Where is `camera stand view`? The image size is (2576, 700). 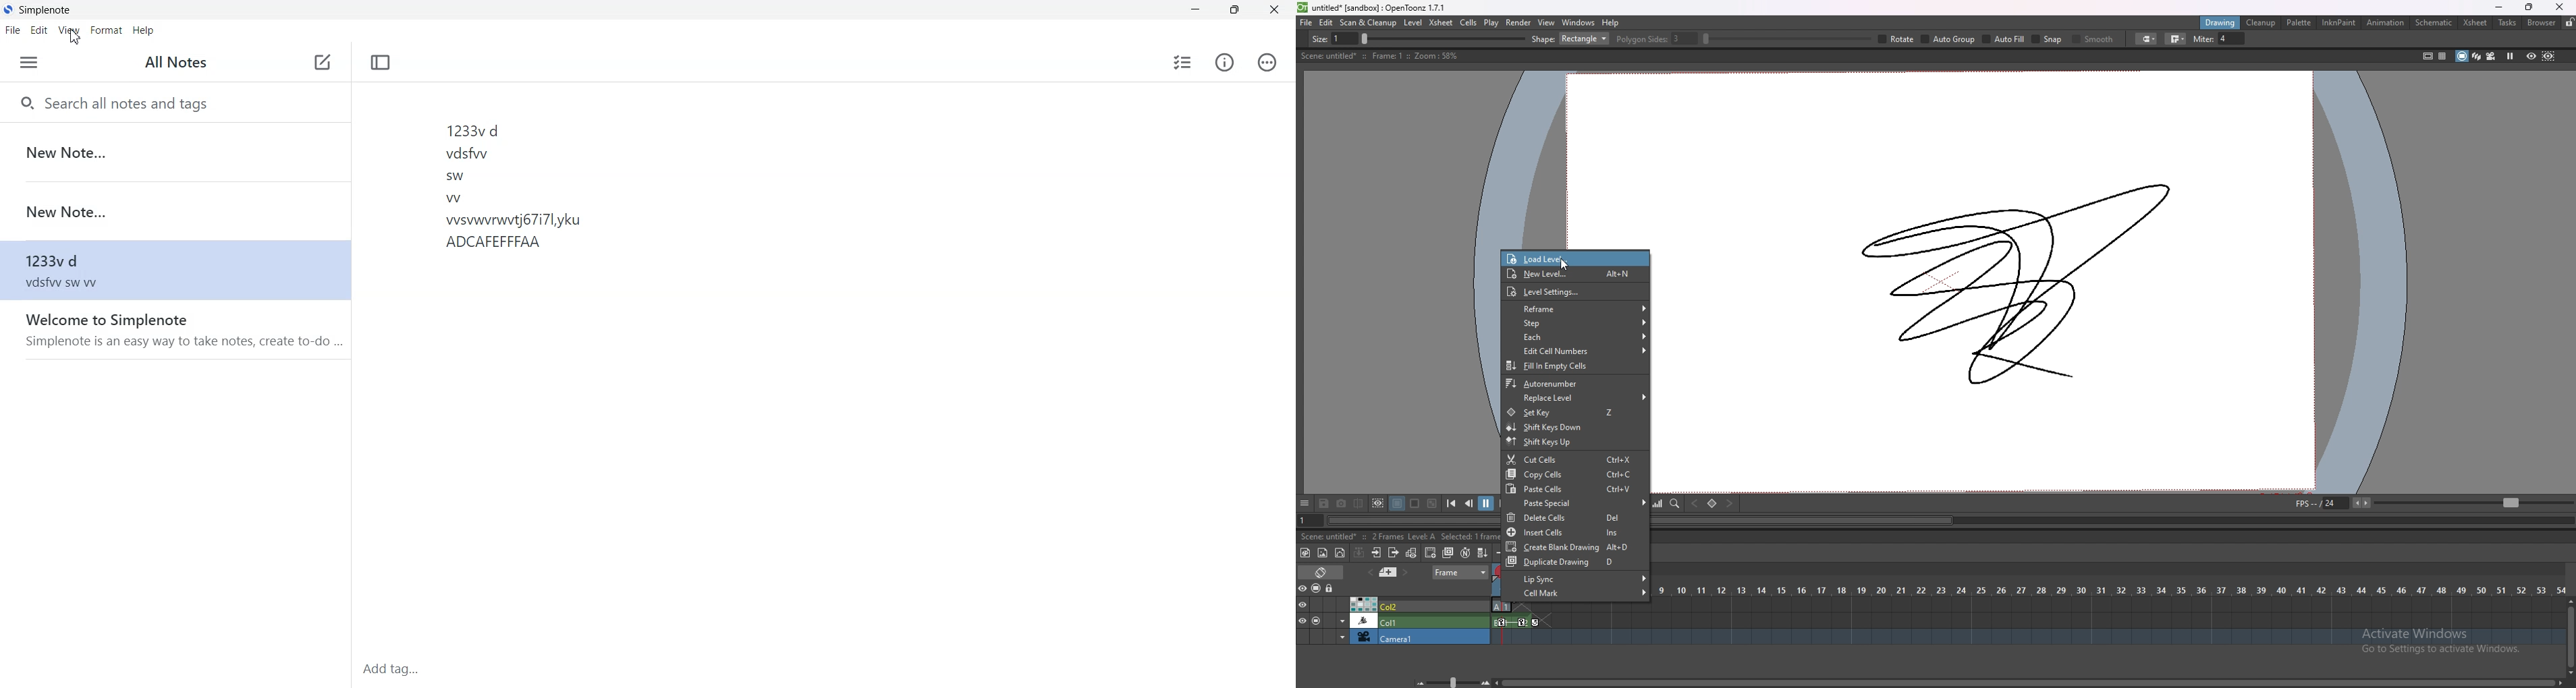 camera stand view is located at coordinates (2461, 56).